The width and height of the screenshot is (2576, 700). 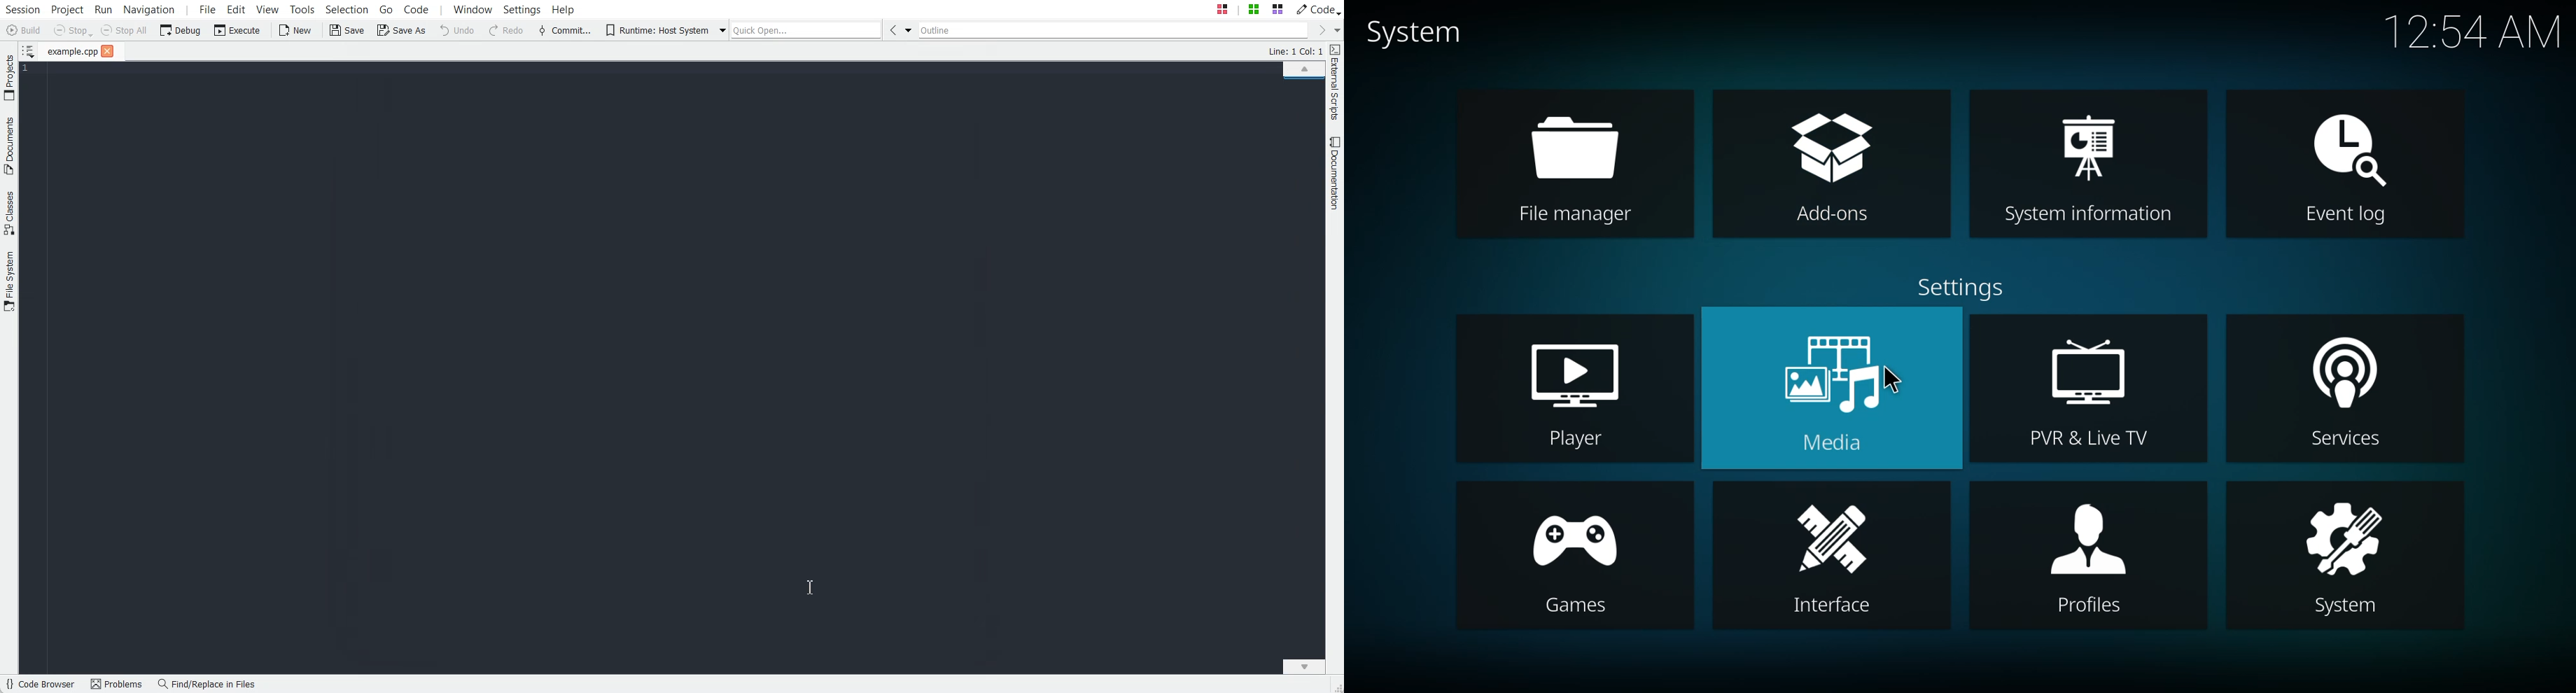 What do you see at coordinates (807, 29) in the screenshot?
I see `Quick Open` at bounding box center [807, 29].